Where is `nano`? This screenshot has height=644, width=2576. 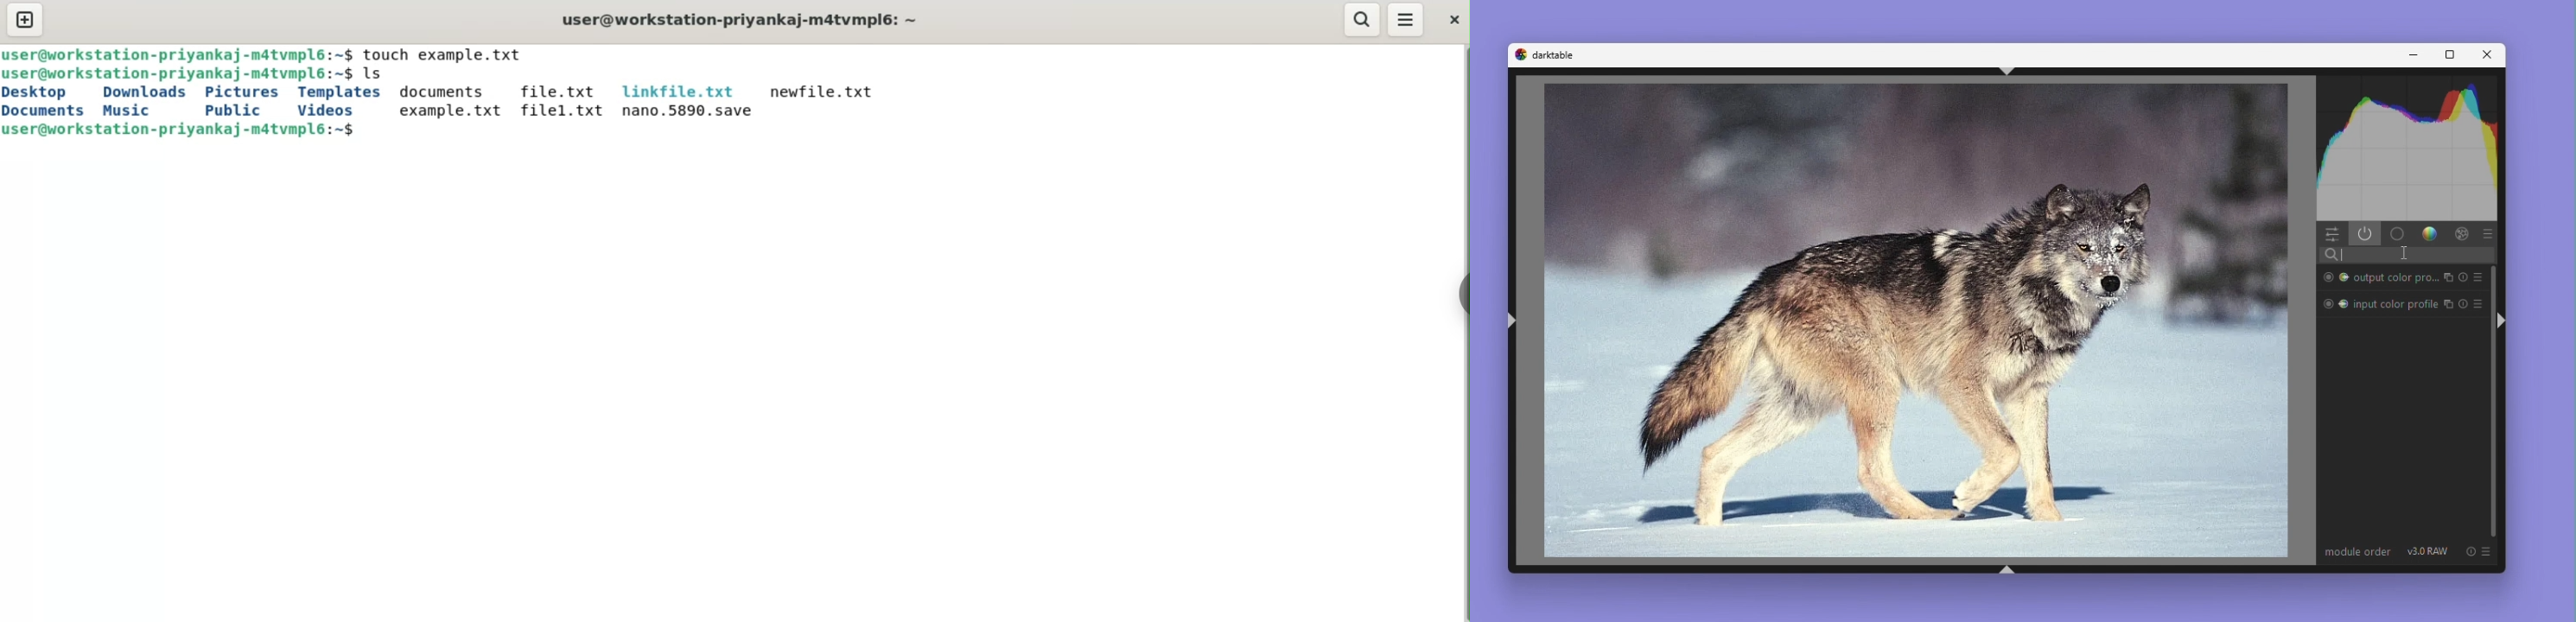 nano is located at coordinates (689, 112).